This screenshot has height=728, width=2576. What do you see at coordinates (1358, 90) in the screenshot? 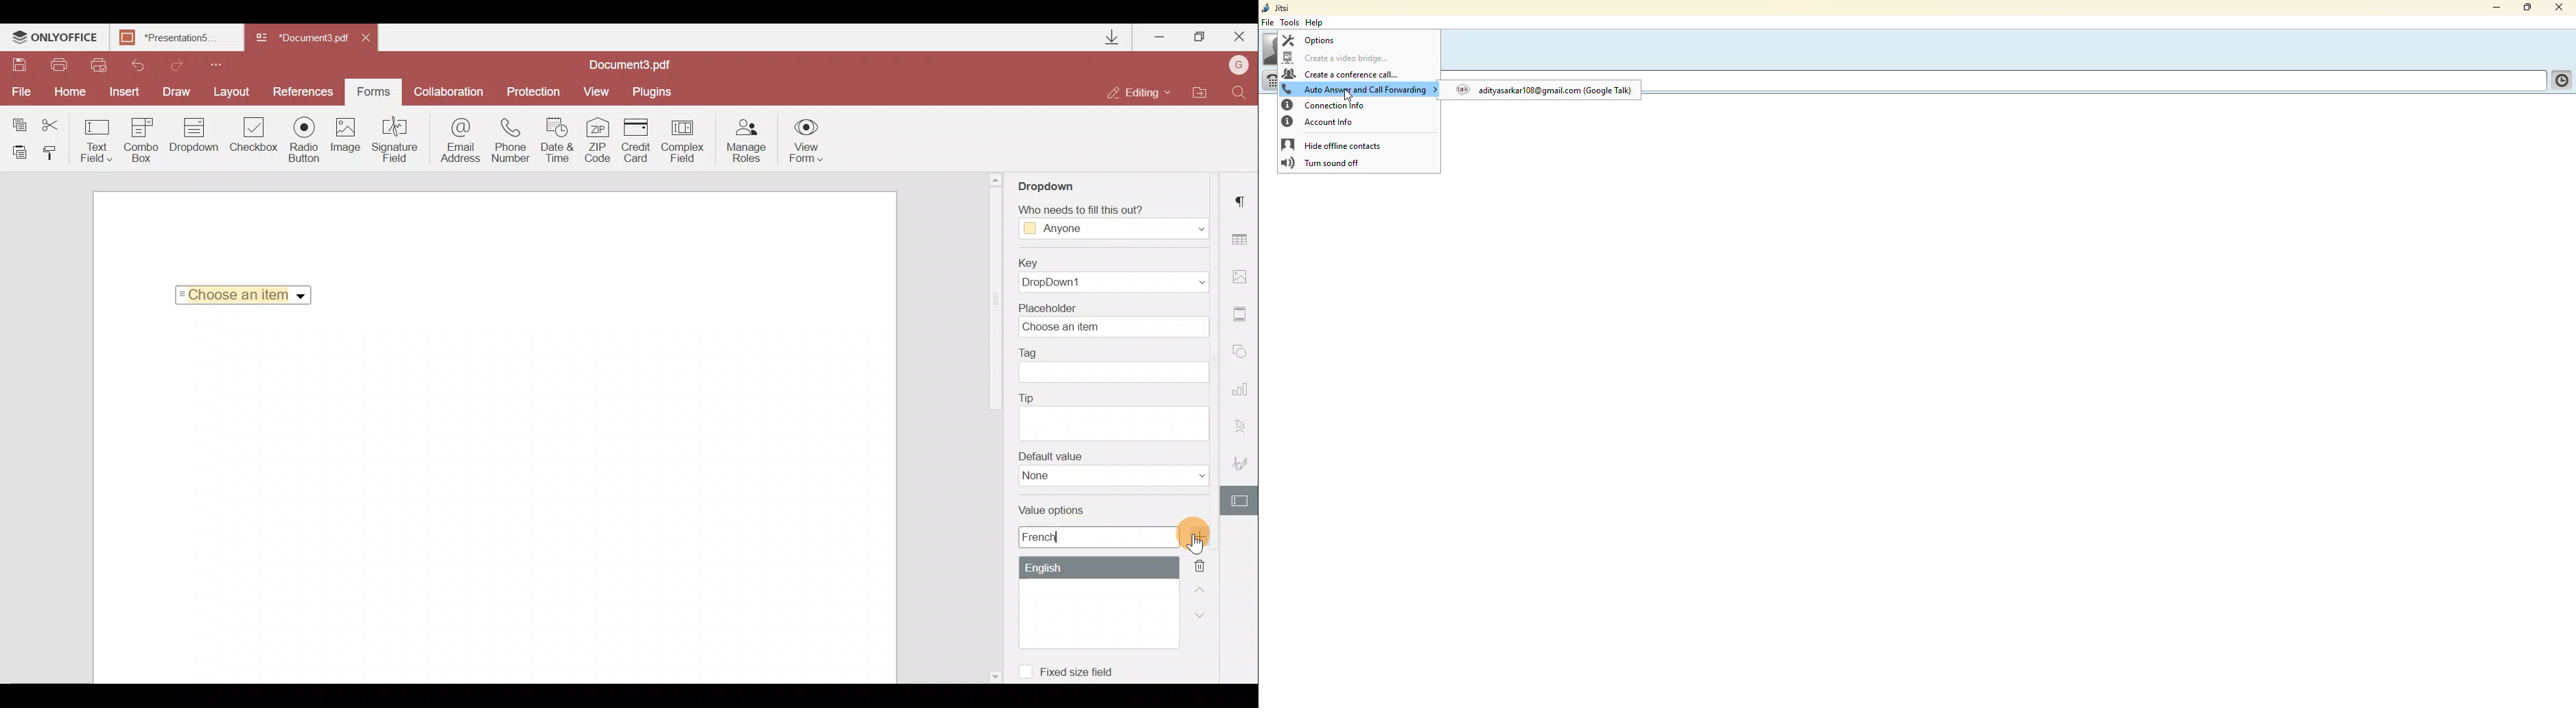
I see `auto answer and call forwarding` at bounding box center [1358, 90].